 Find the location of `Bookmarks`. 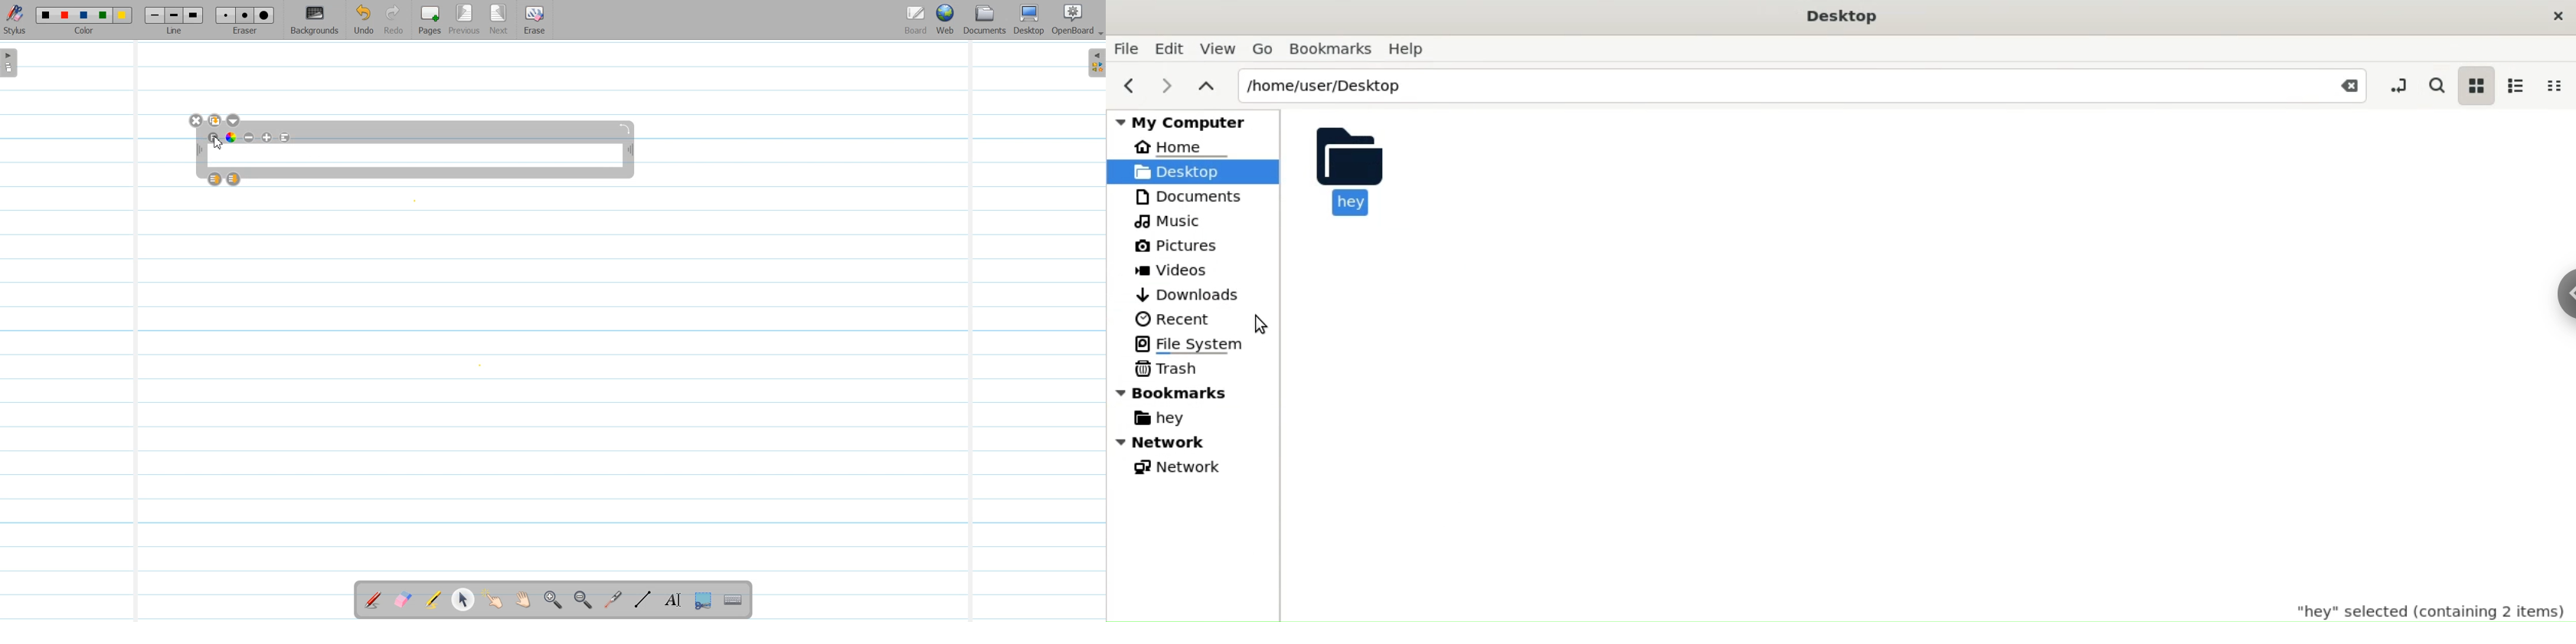

Bookmarks is located at coordinates (1332, 47).